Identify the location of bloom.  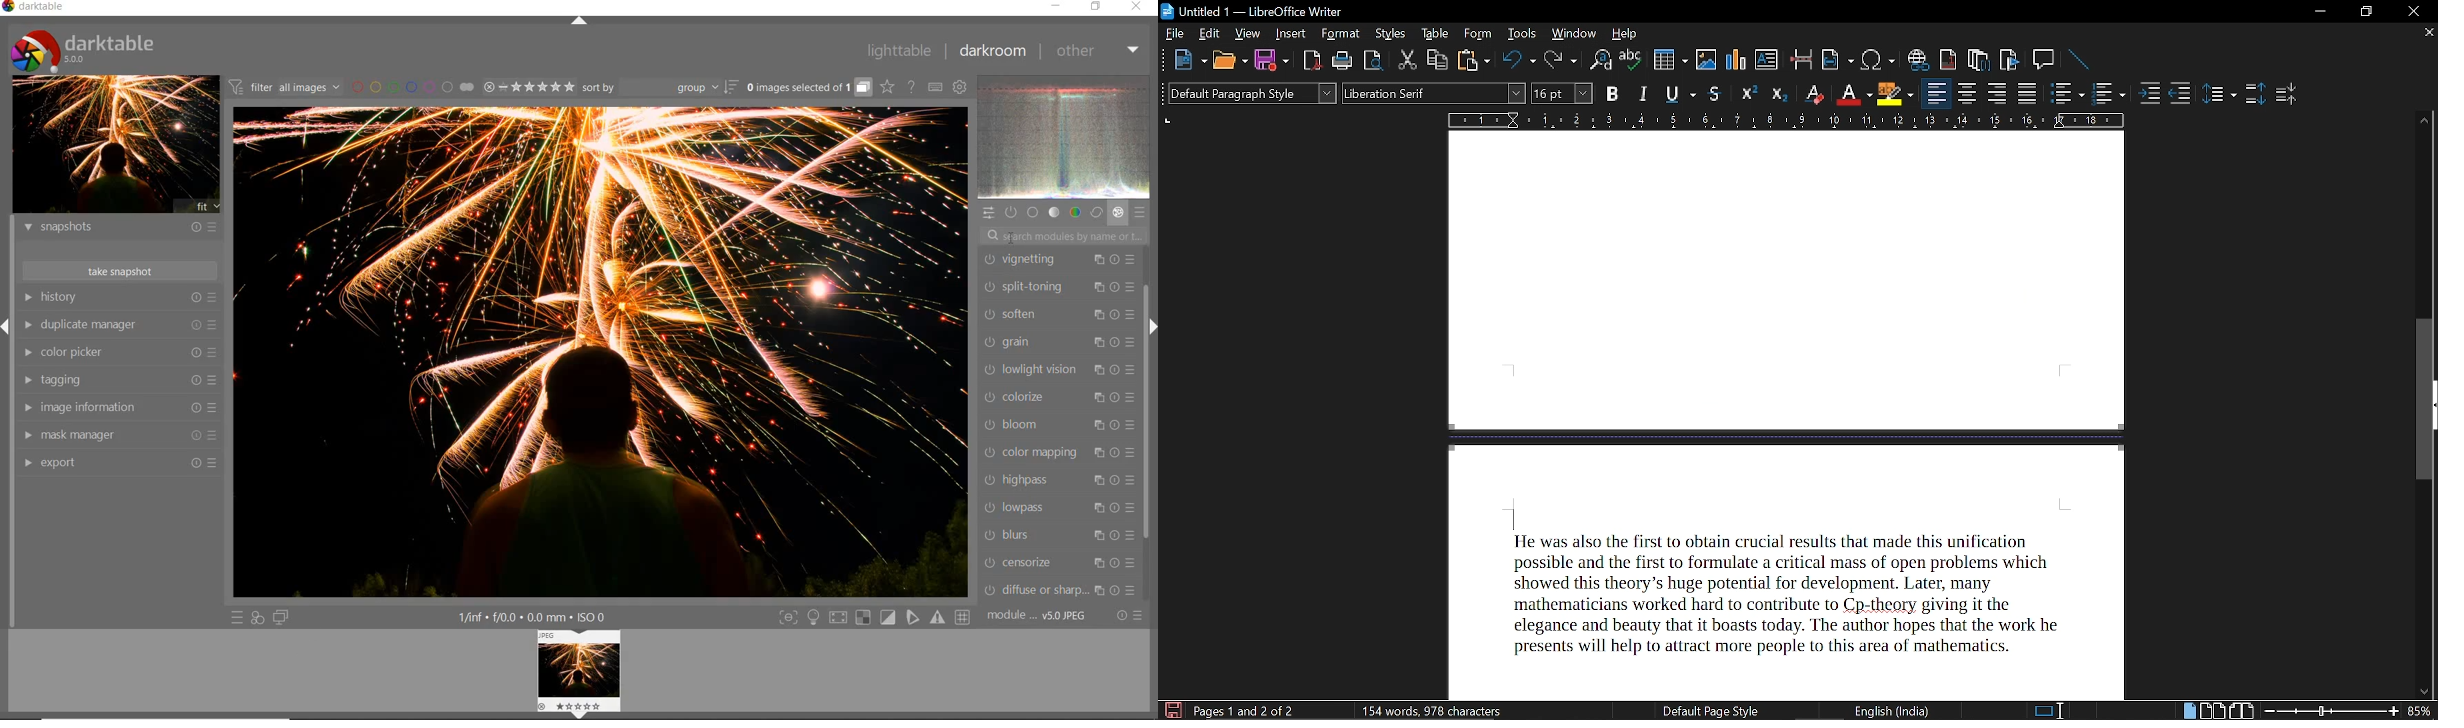
(1057, 425).